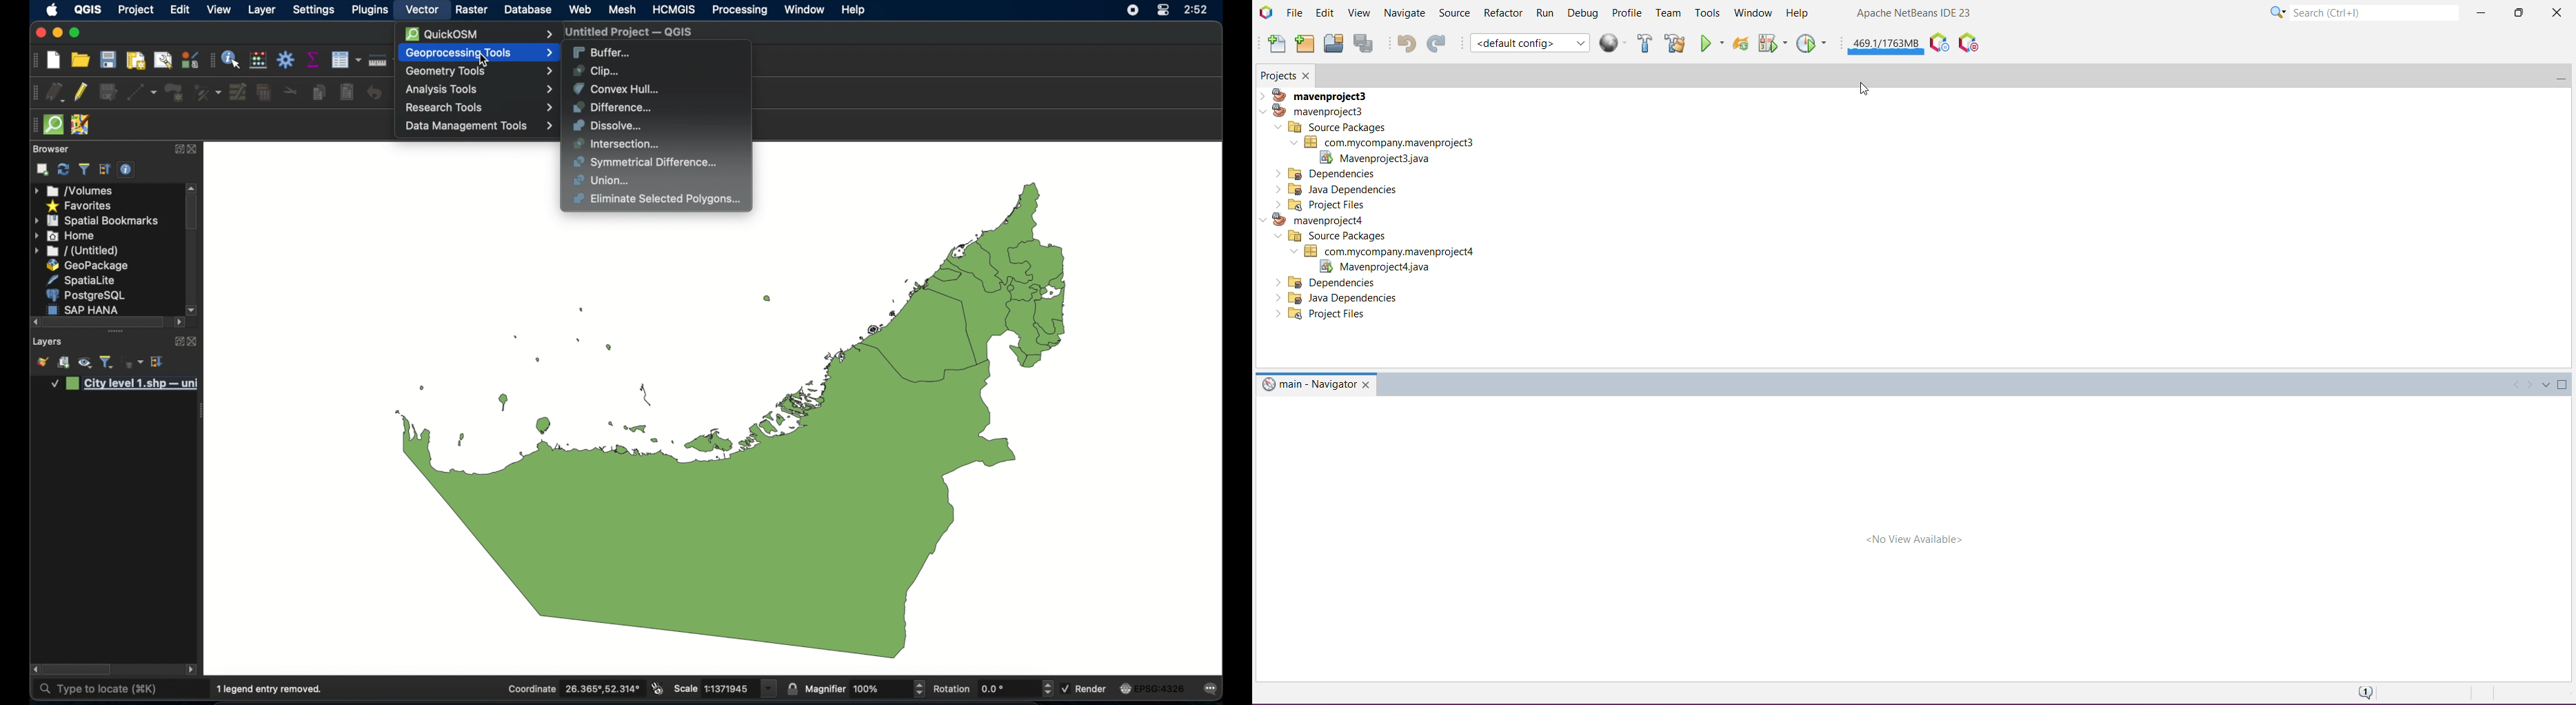 This screenshot has width=2576, height=728. Describe the element at coordinates (1162, 10) in the screenshot. I see `control center` at that location.